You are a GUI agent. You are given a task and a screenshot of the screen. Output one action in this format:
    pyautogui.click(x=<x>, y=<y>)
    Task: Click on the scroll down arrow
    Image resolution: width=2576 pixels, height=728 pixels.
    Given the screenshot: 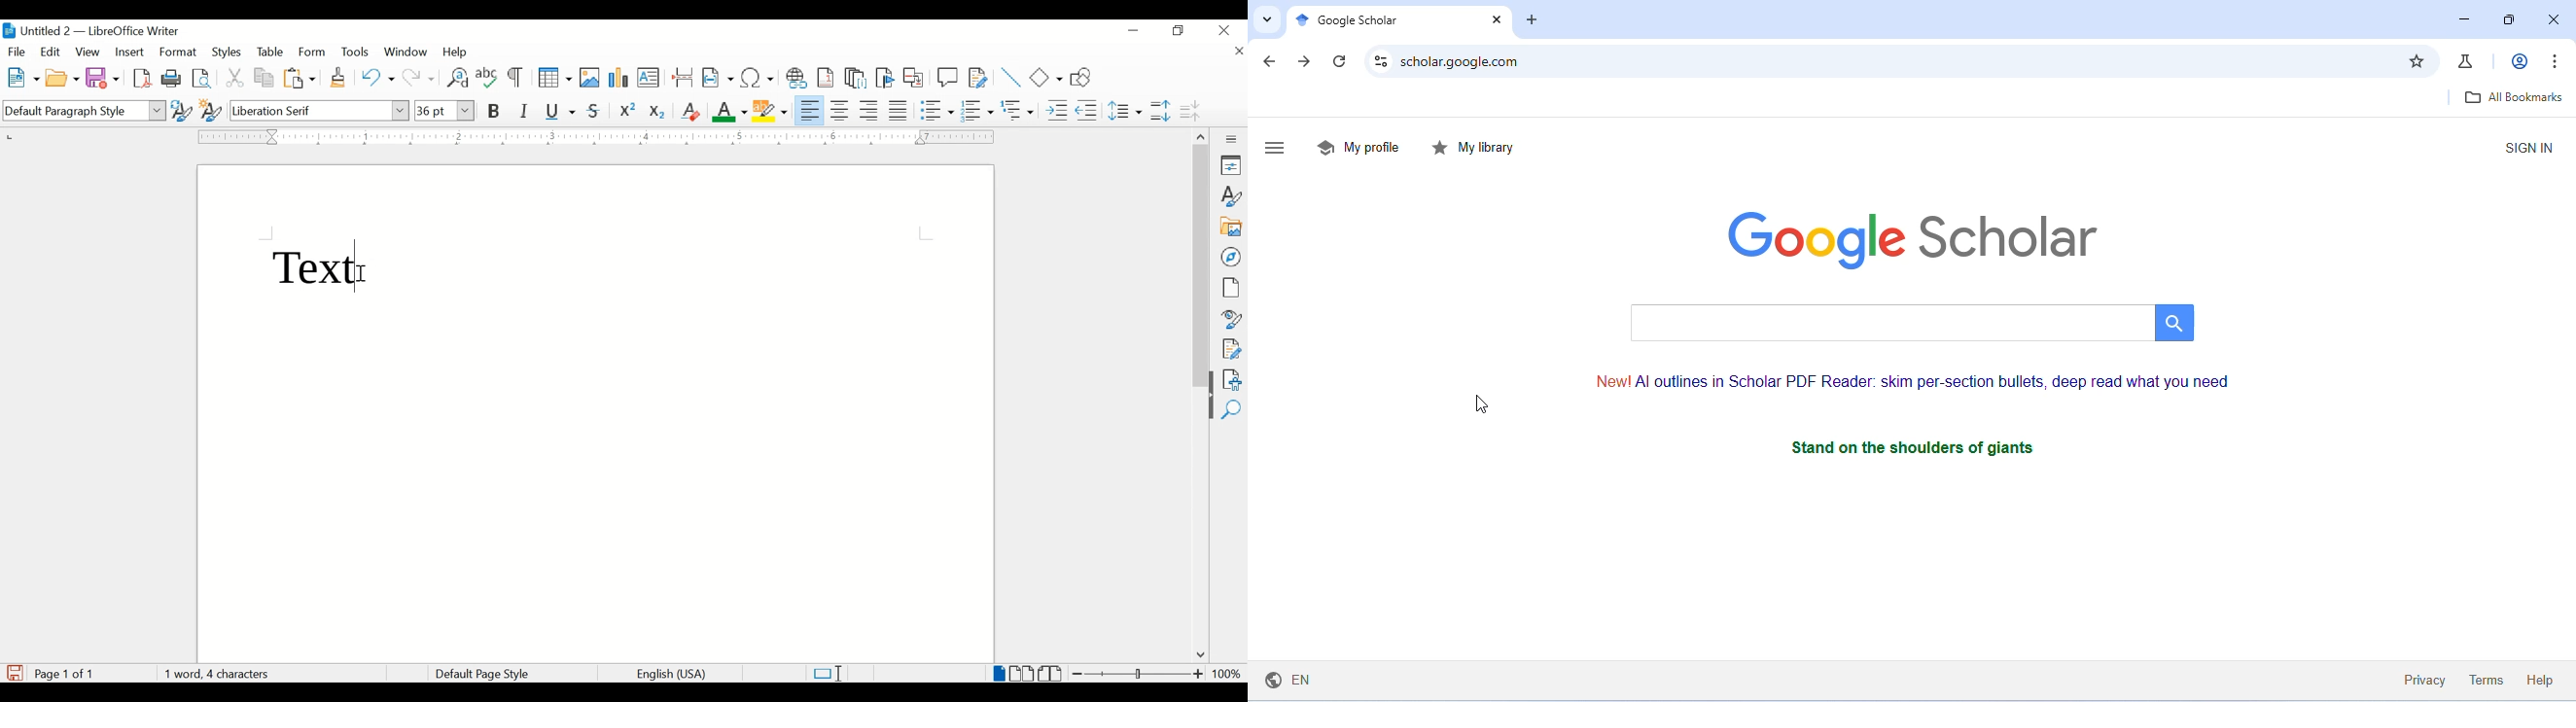 What is the action you would take?
    pyautogui.click(x=1199, y=656)
    